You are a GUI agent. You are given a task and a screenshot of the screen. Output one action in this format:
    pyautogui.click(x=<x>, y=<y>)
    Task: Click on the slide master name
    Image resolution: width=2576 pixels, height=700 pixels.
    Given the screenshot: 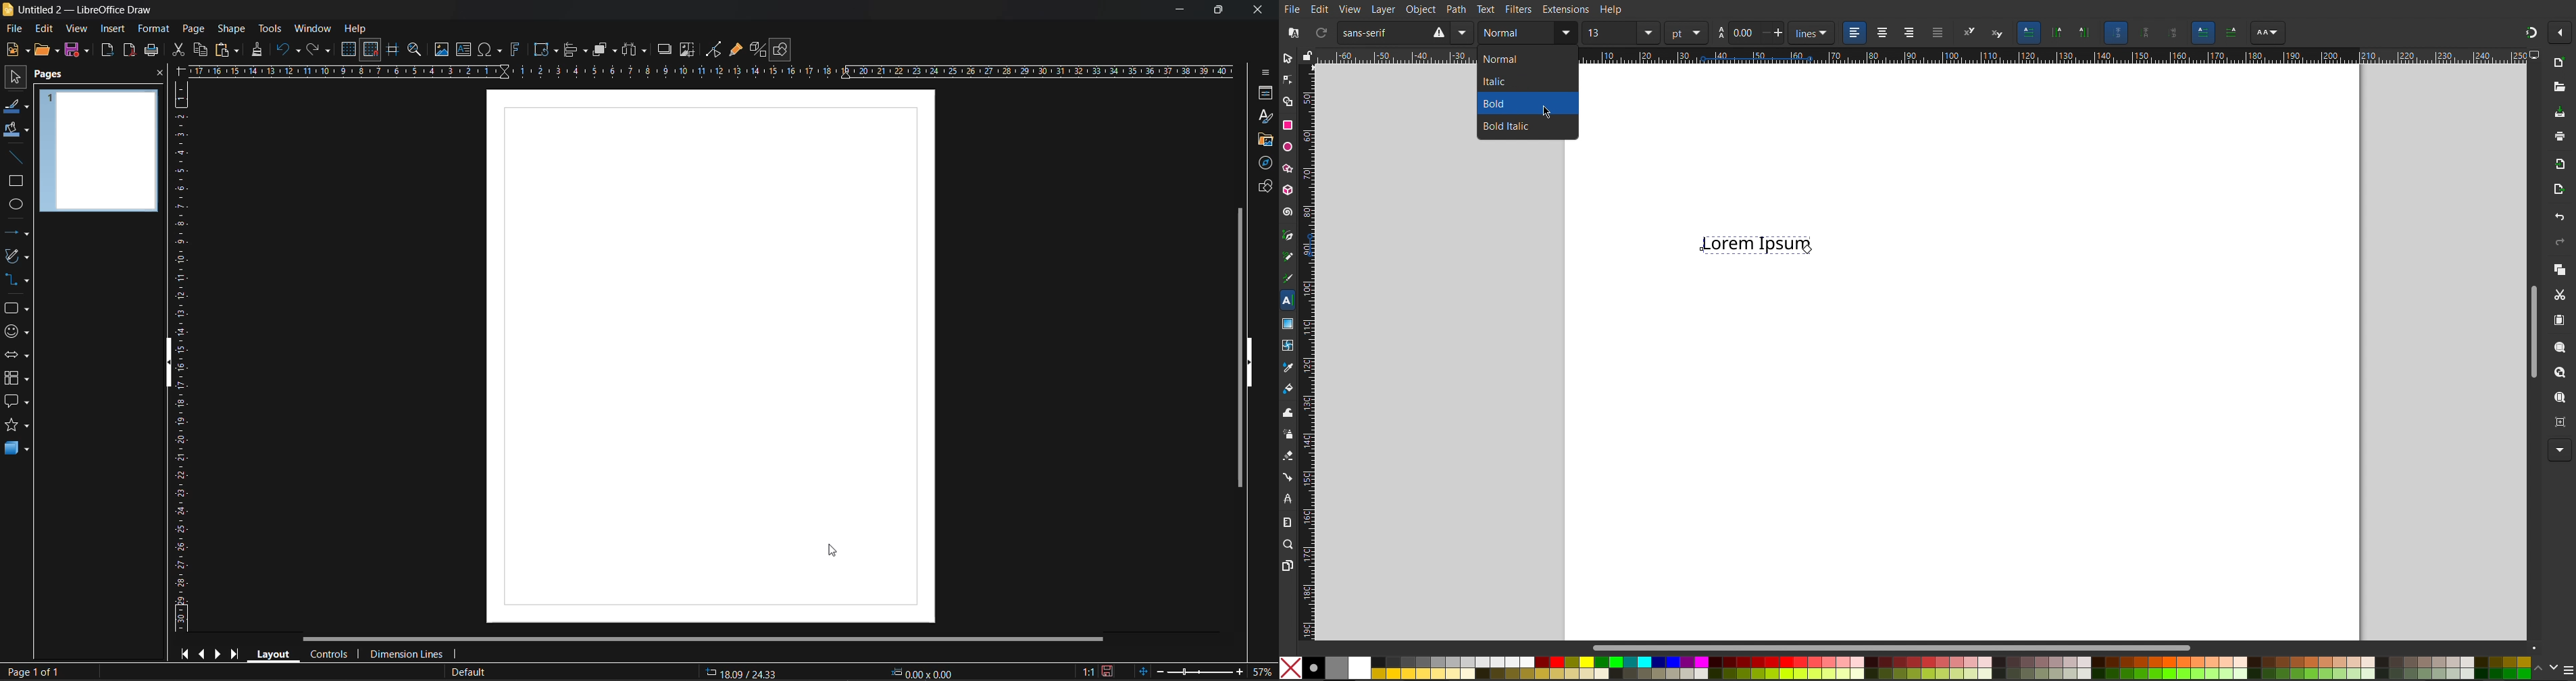 What is the action you would take?
    pyautogui.click(x=472, y=672)
    